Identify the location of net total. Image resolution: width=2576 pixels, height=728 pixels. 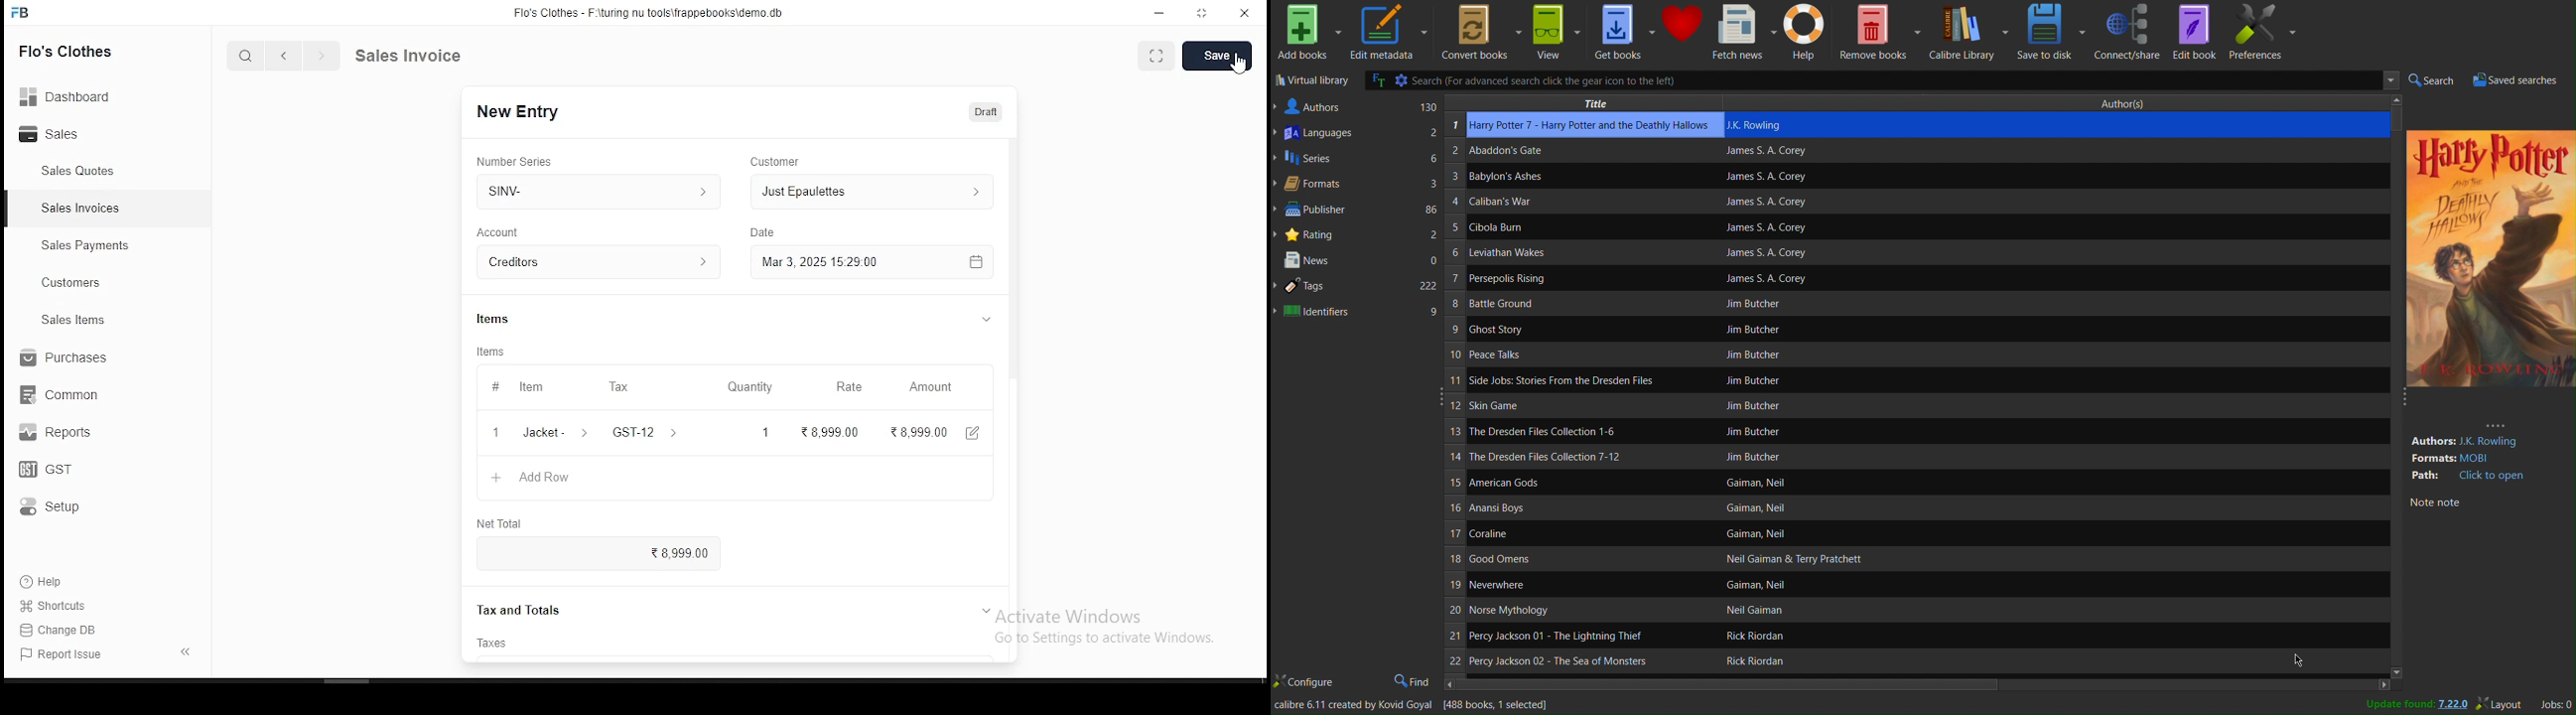
(512, 519).